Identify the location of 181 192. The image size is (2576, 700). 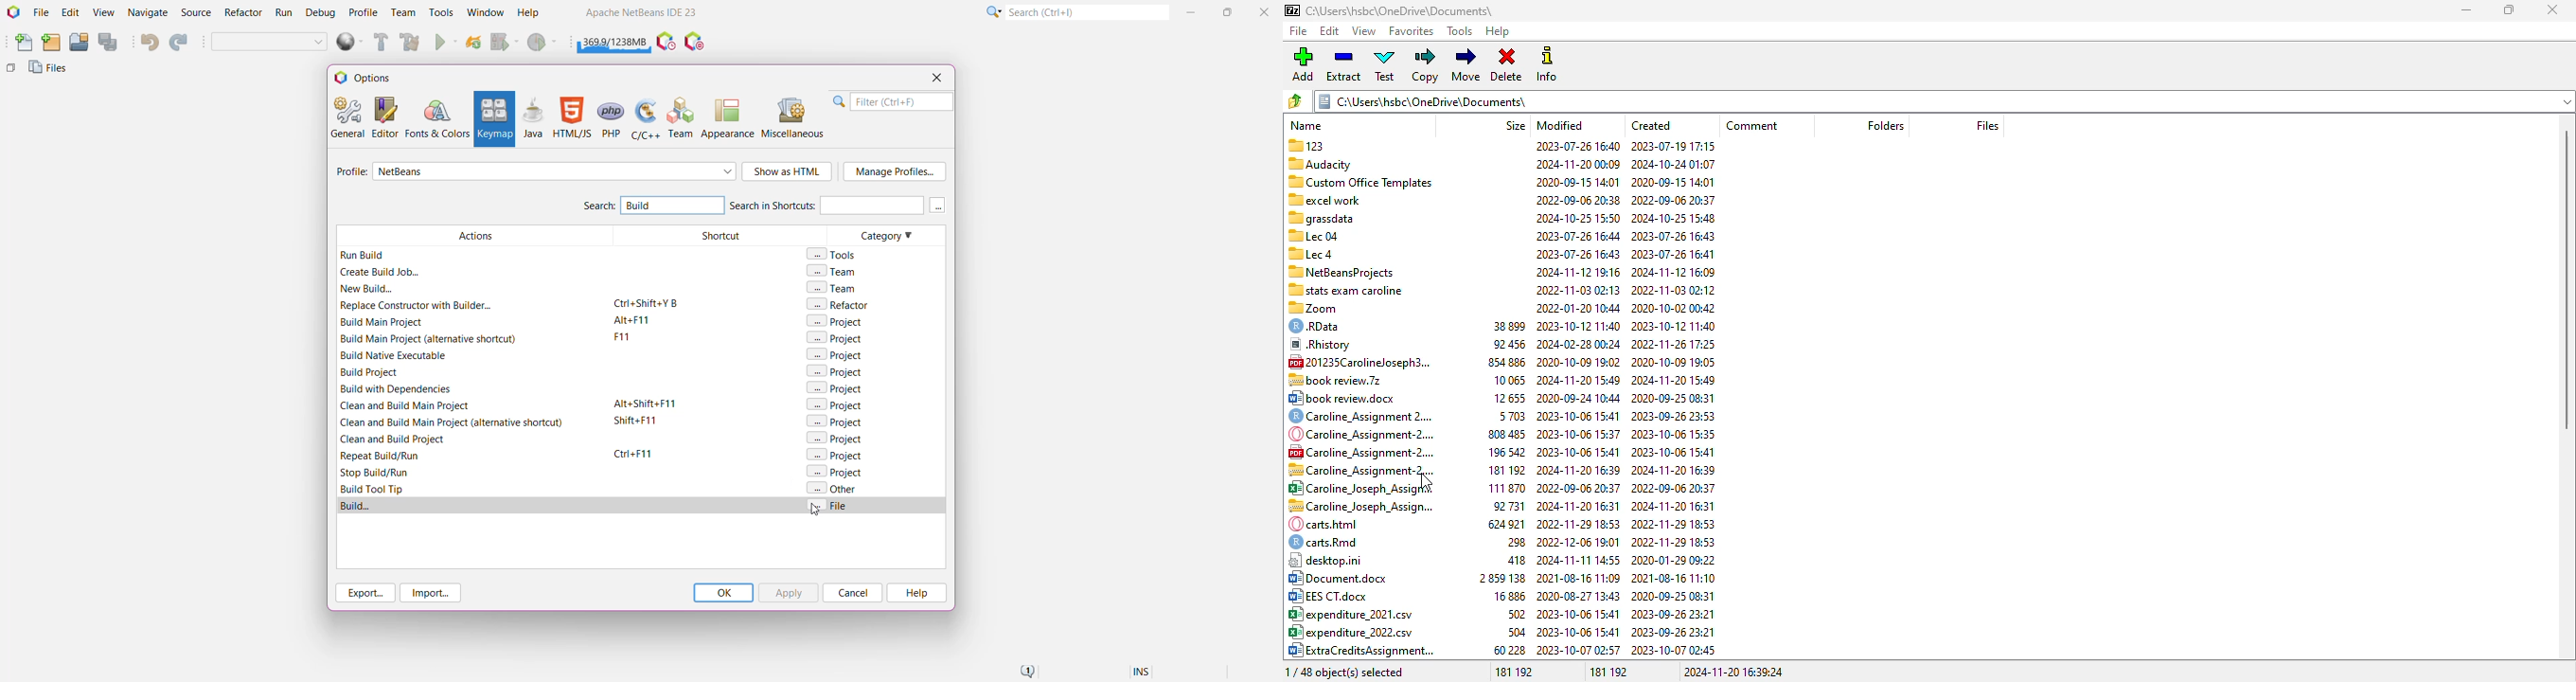
(1514, 672).